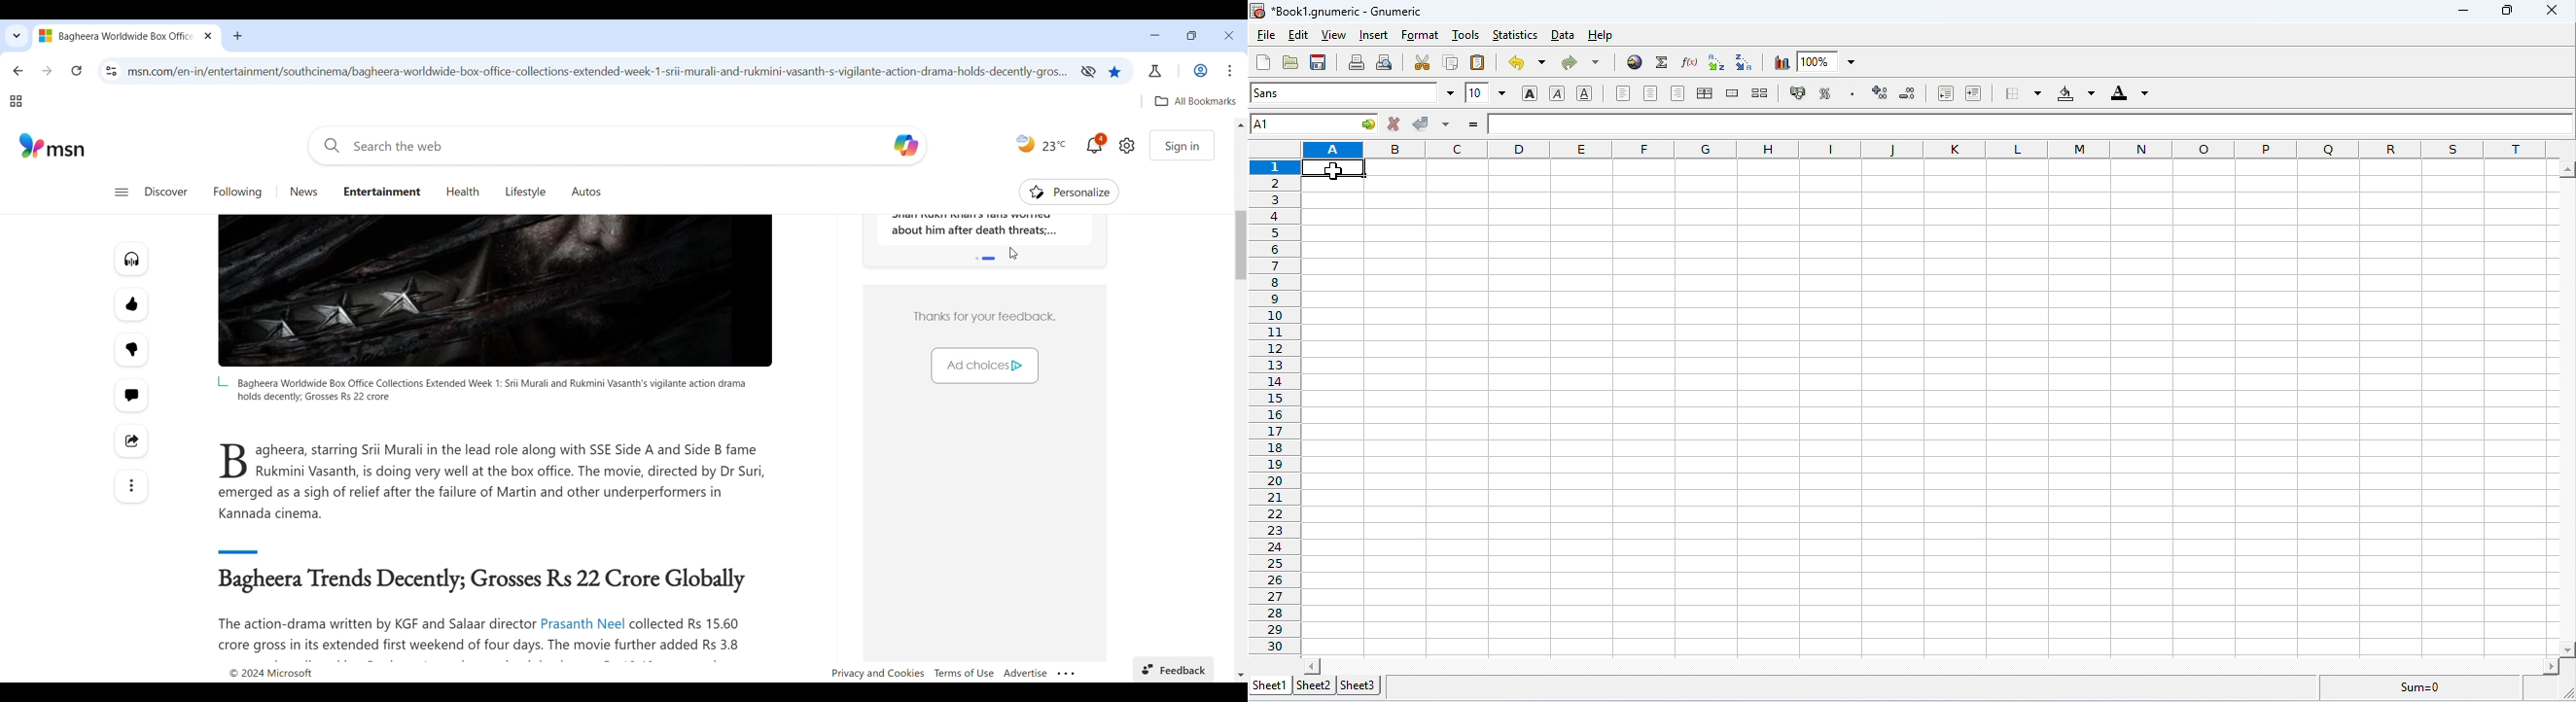  Describe the element at coordinates (1528, 63) in the screenshot. I see `undo` at that location.